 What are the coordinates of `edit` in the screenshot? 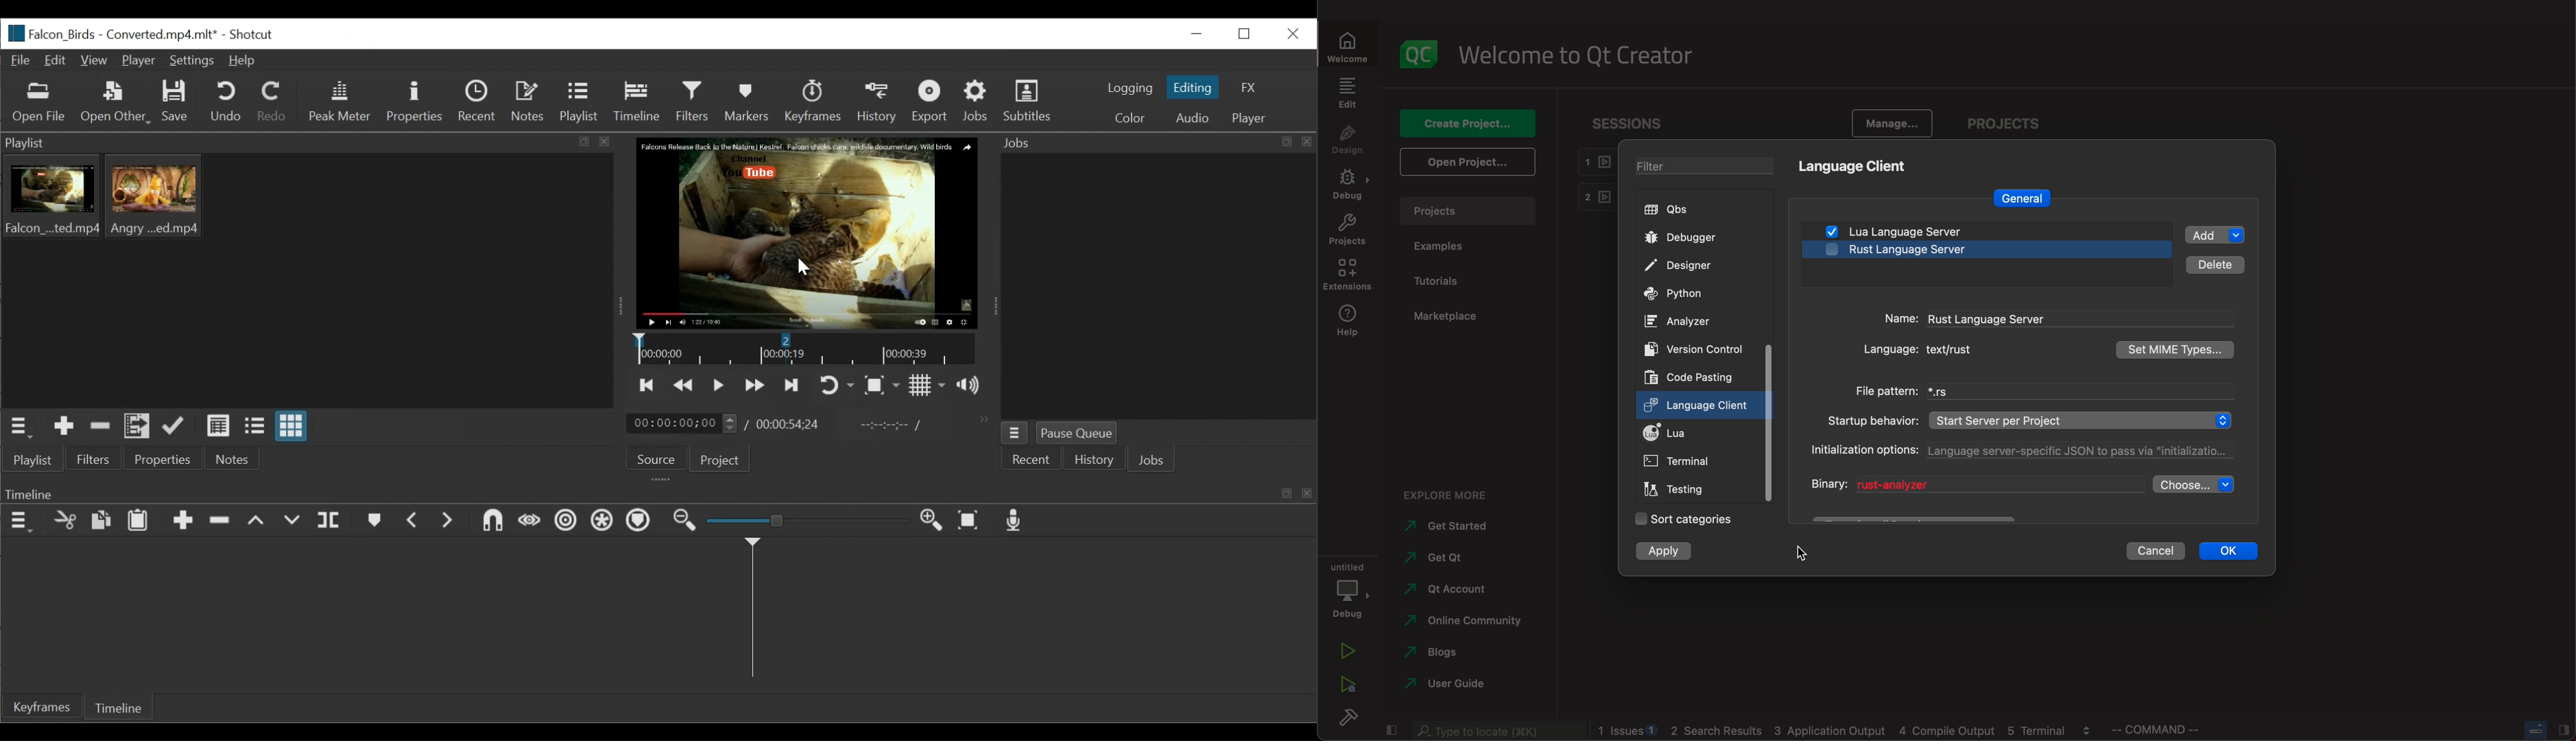 It's located at (1348, 92).